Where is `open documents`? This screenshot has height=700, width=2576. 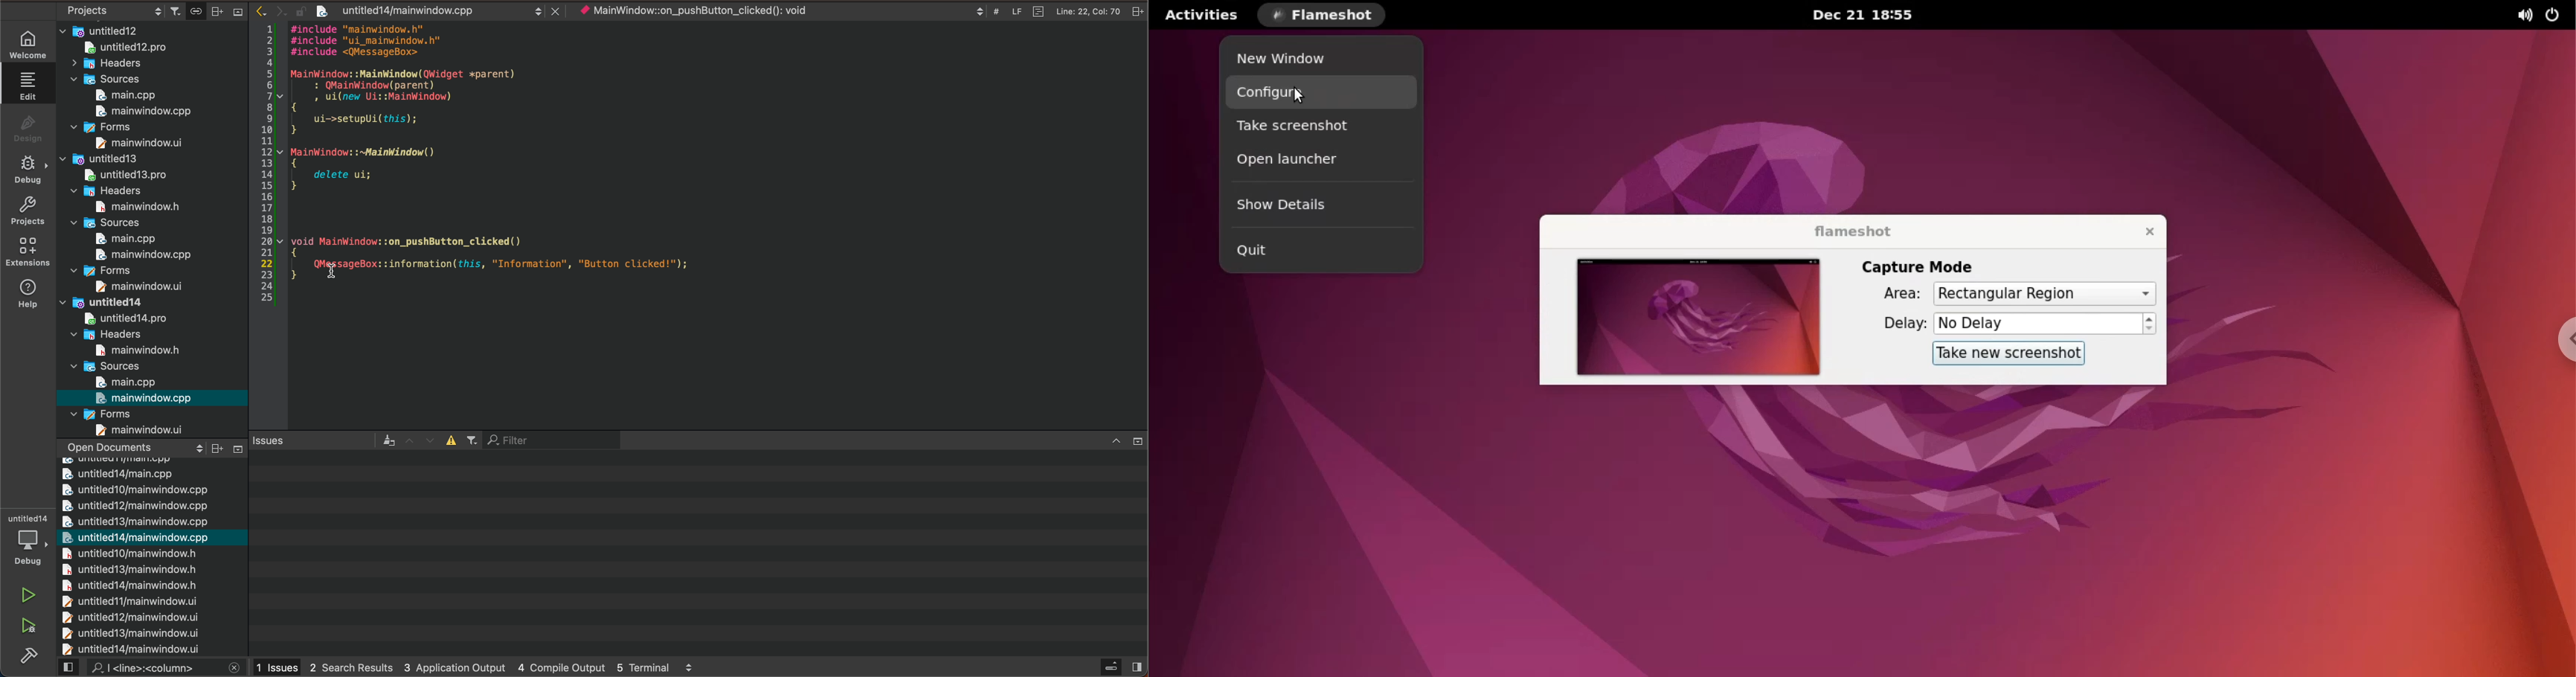
open documents is located at coordinates (134, 447).